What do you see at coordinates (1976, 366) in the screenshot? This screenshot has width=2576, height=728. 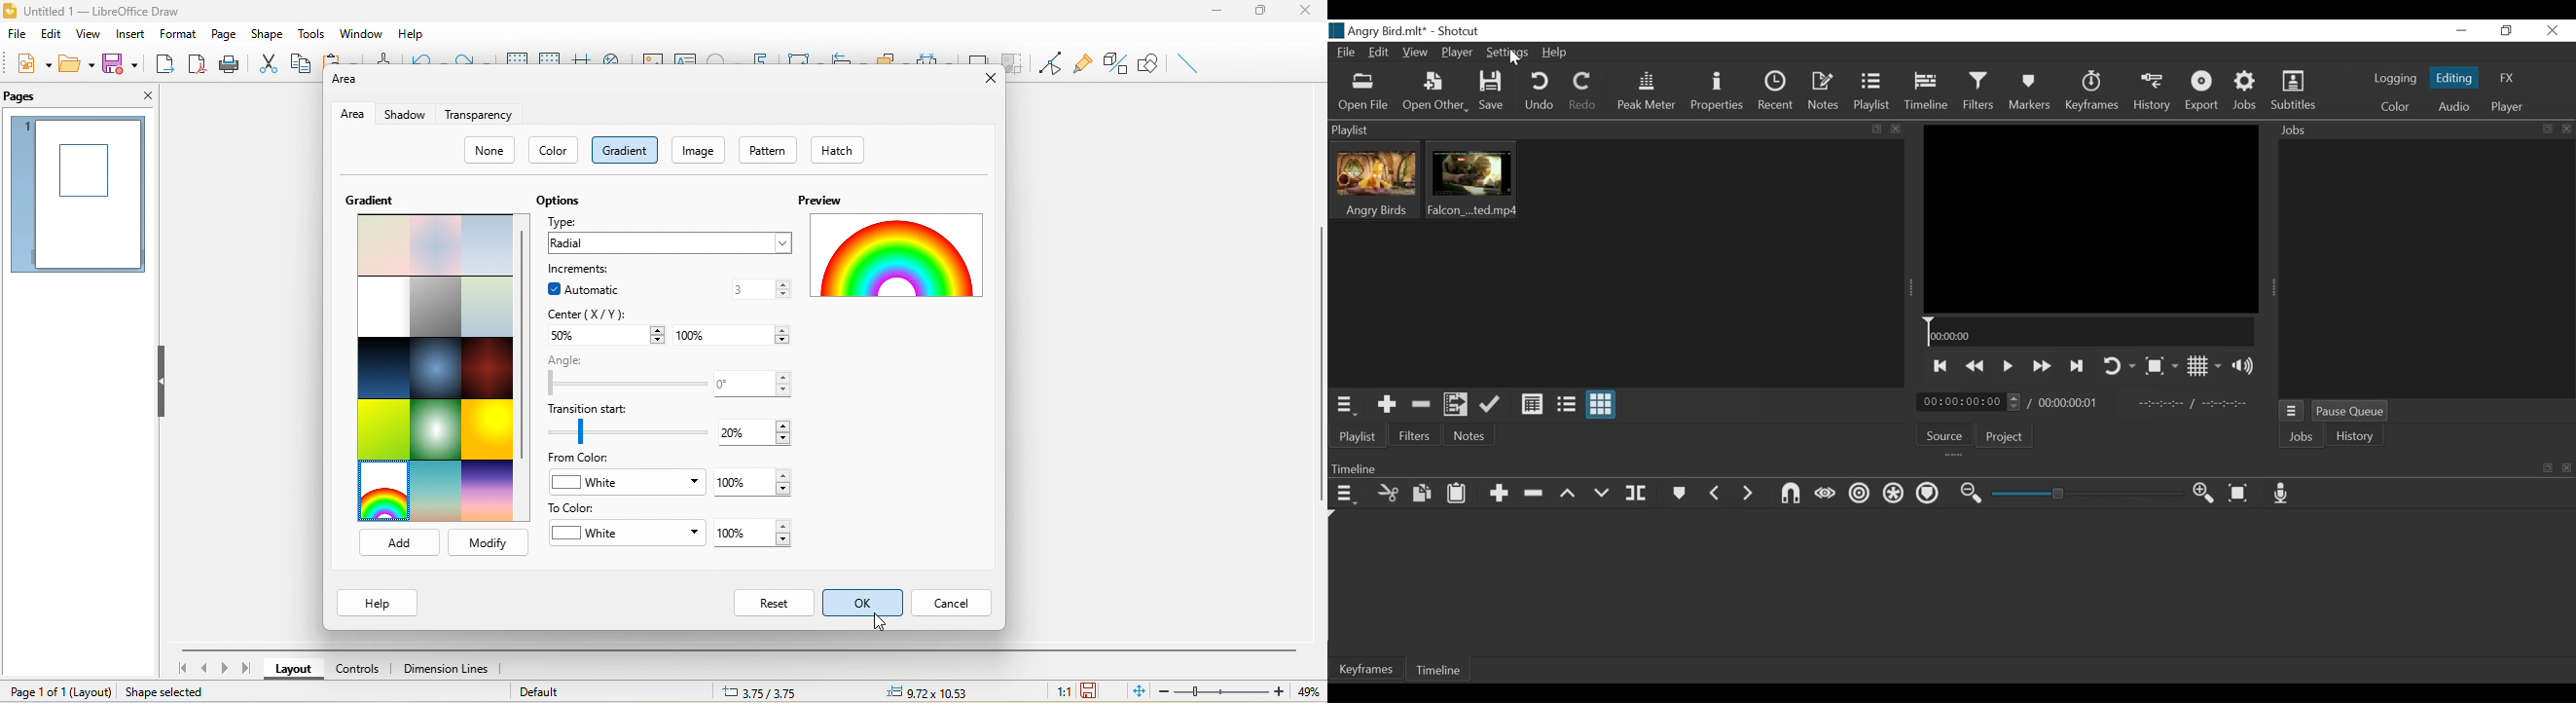 I see `Play backward quickly` at bounding box center [1976, 366].